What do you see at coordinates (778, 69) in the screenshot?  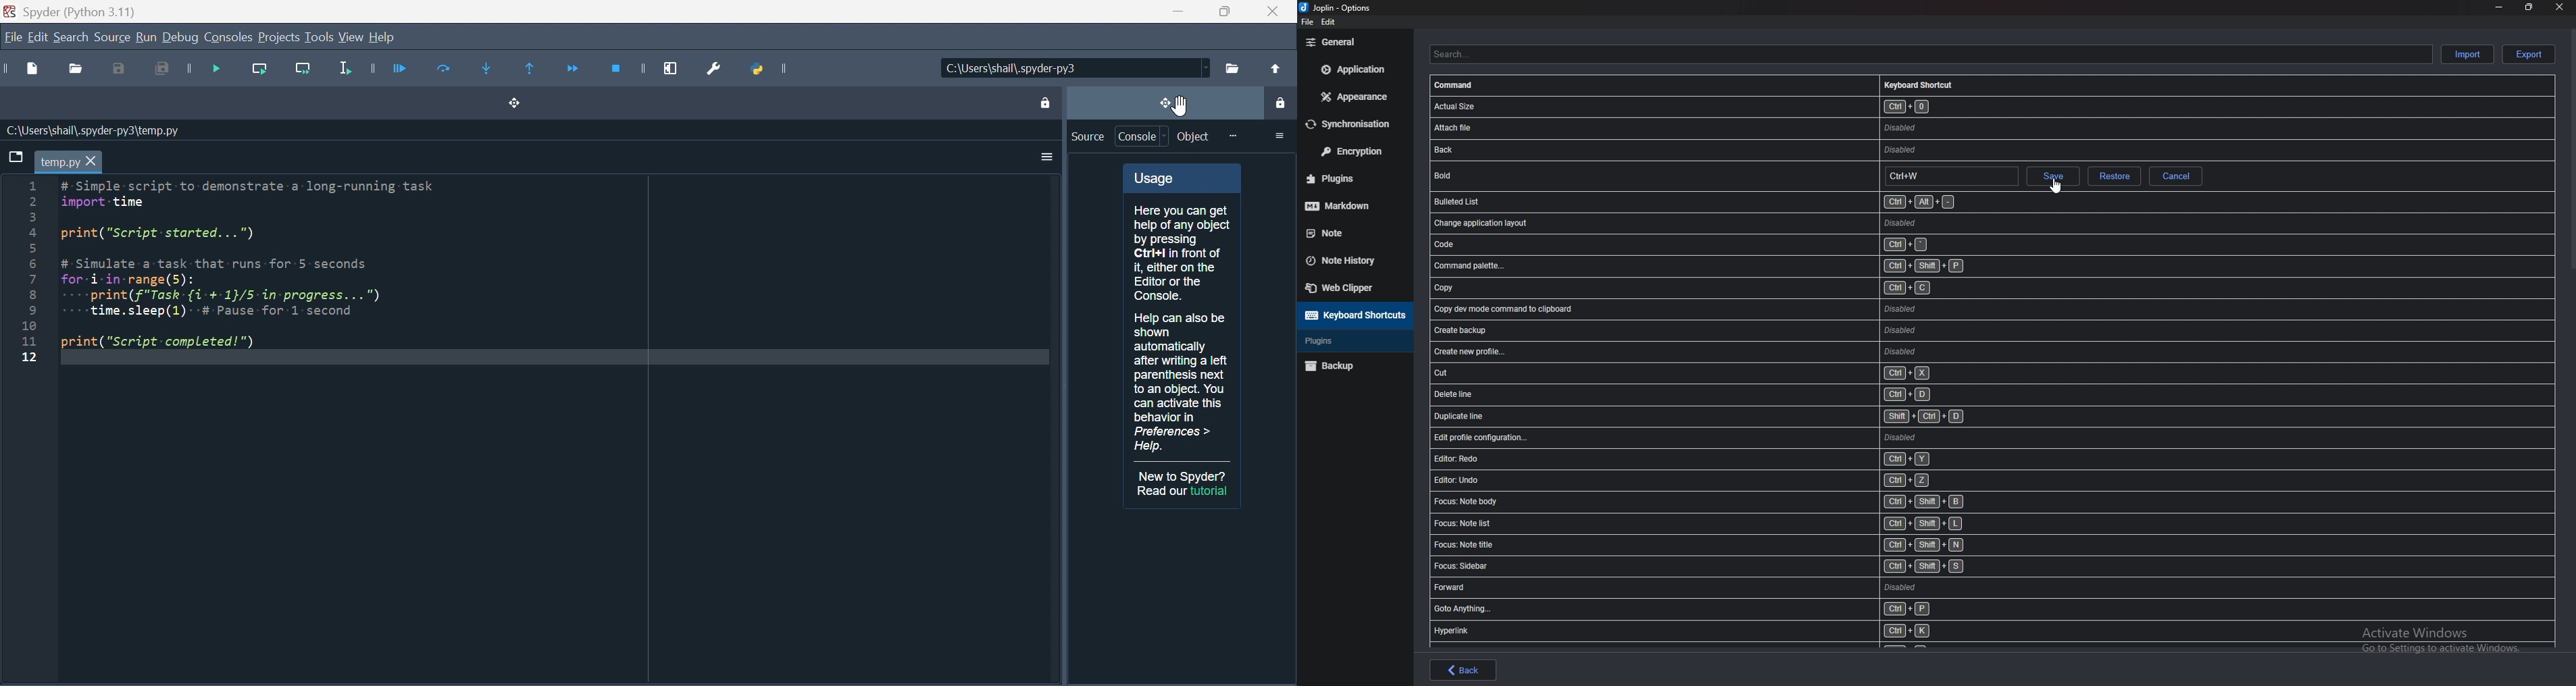 I see `Python path manager` at bounding box center [778, 69].